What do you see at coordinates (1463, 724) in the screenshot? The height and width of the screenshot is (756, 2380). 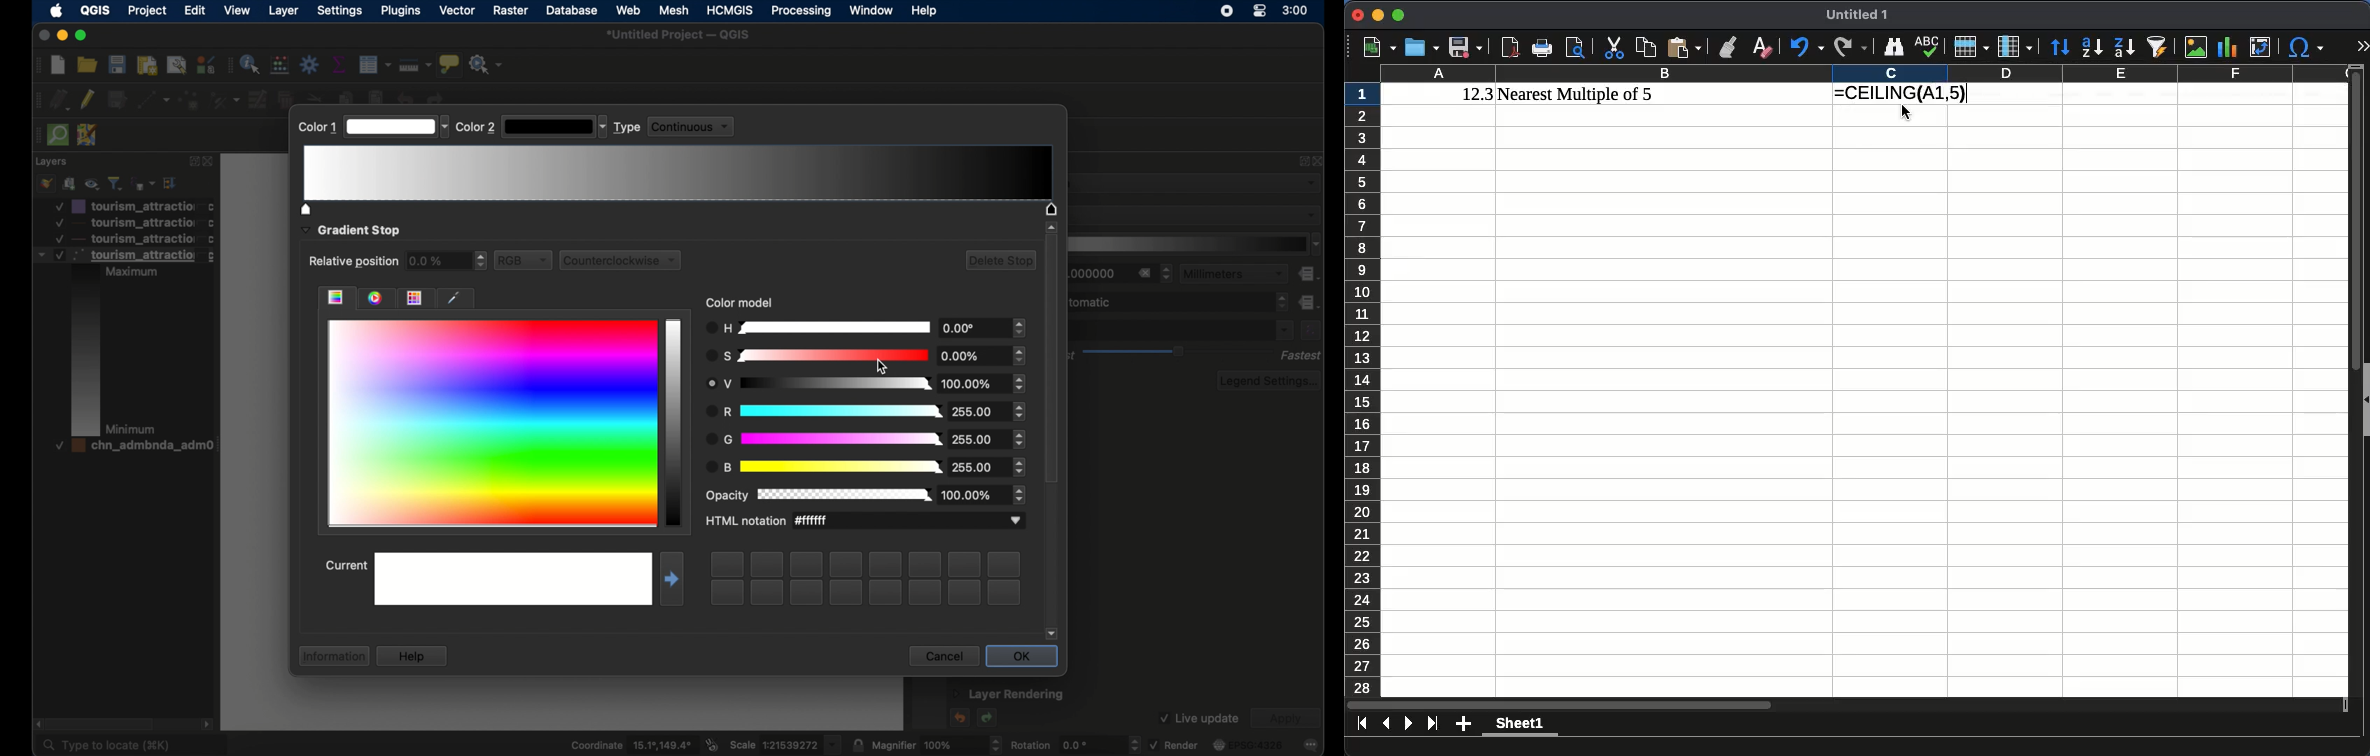 I see `add sheet` at bounding box center [1463, 724].